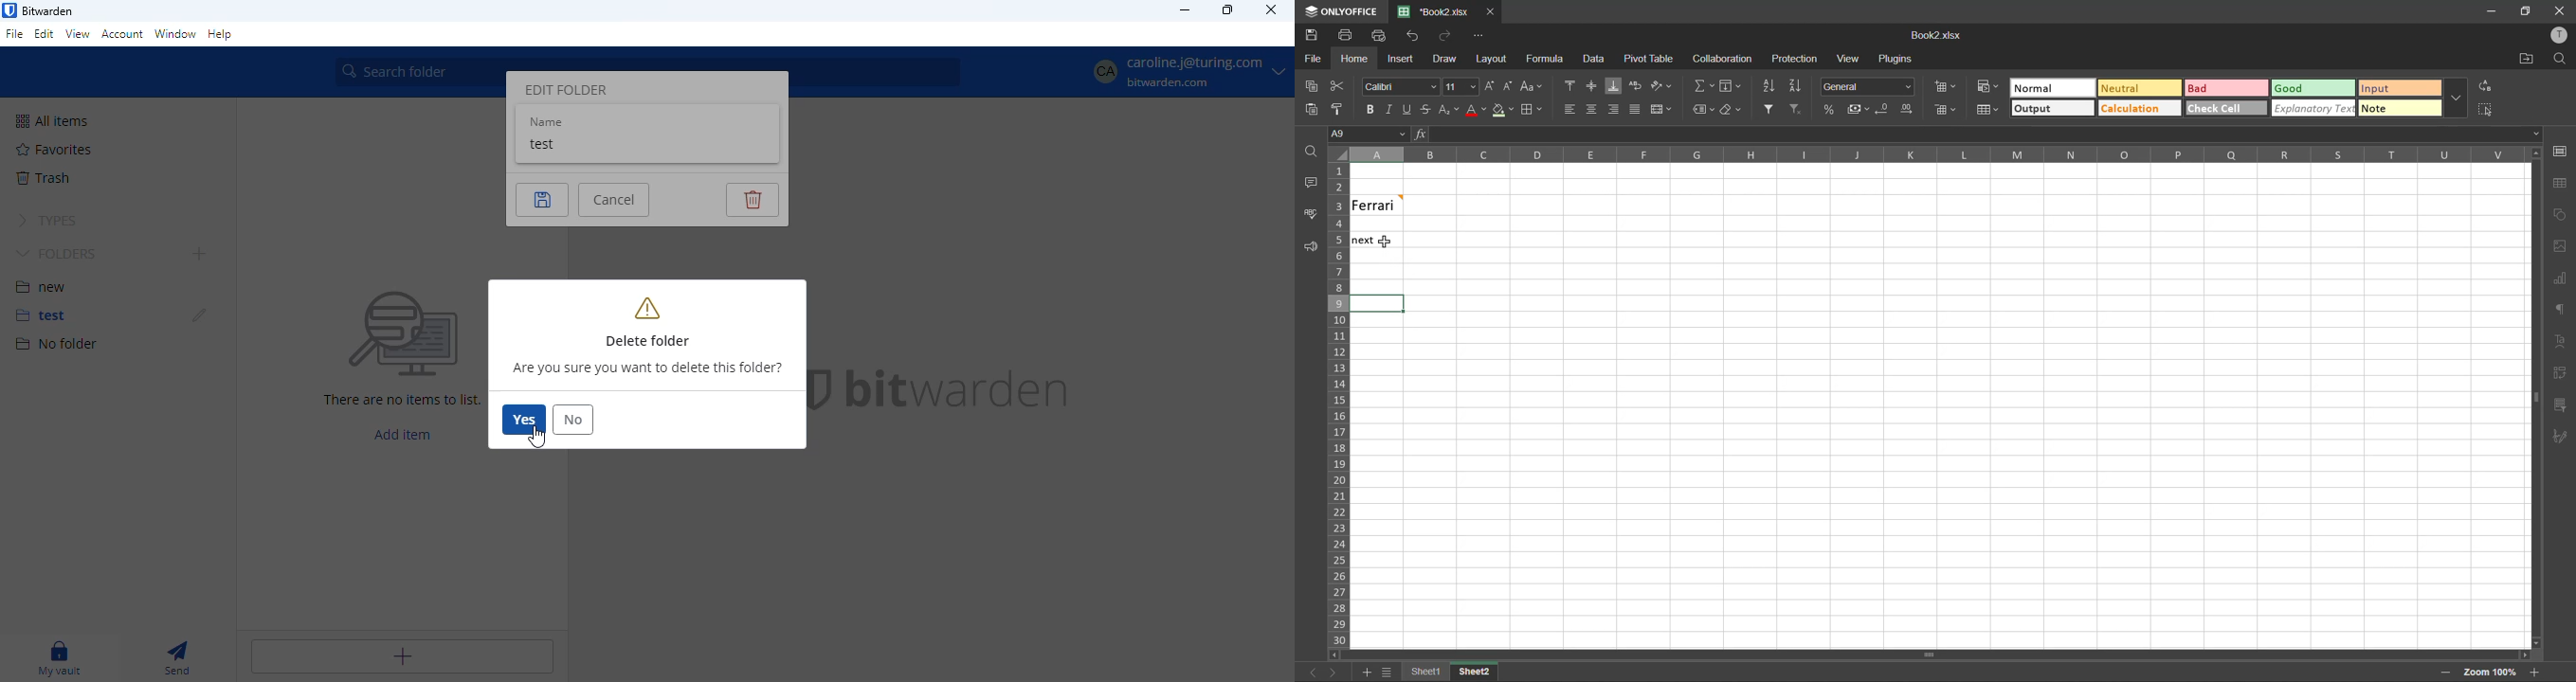 Image resolution: width=2576 pixels, height=700 pixels. Describe the element at coordinates (1637, 85) in the screenshot. I see `wrap text` at that location.